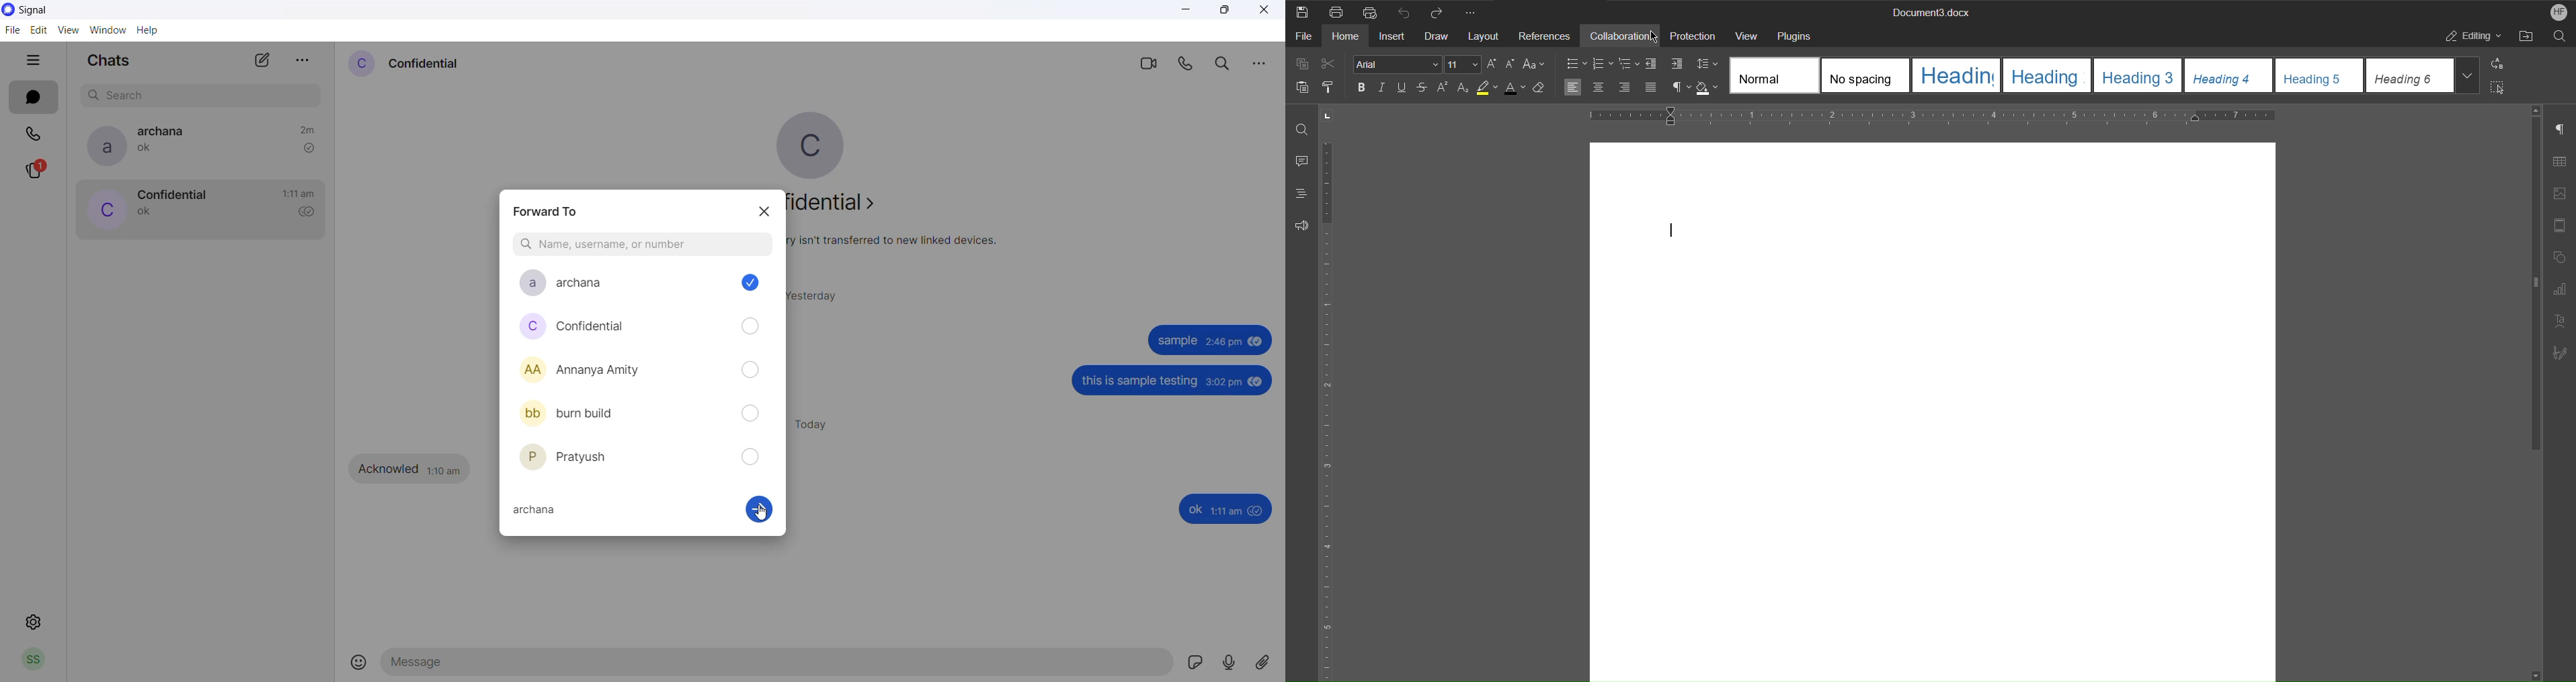 The image size is (2576, 700). Describe the element at coordinates (639, 371) in the screenshot. I see `saved contacts` at that location.